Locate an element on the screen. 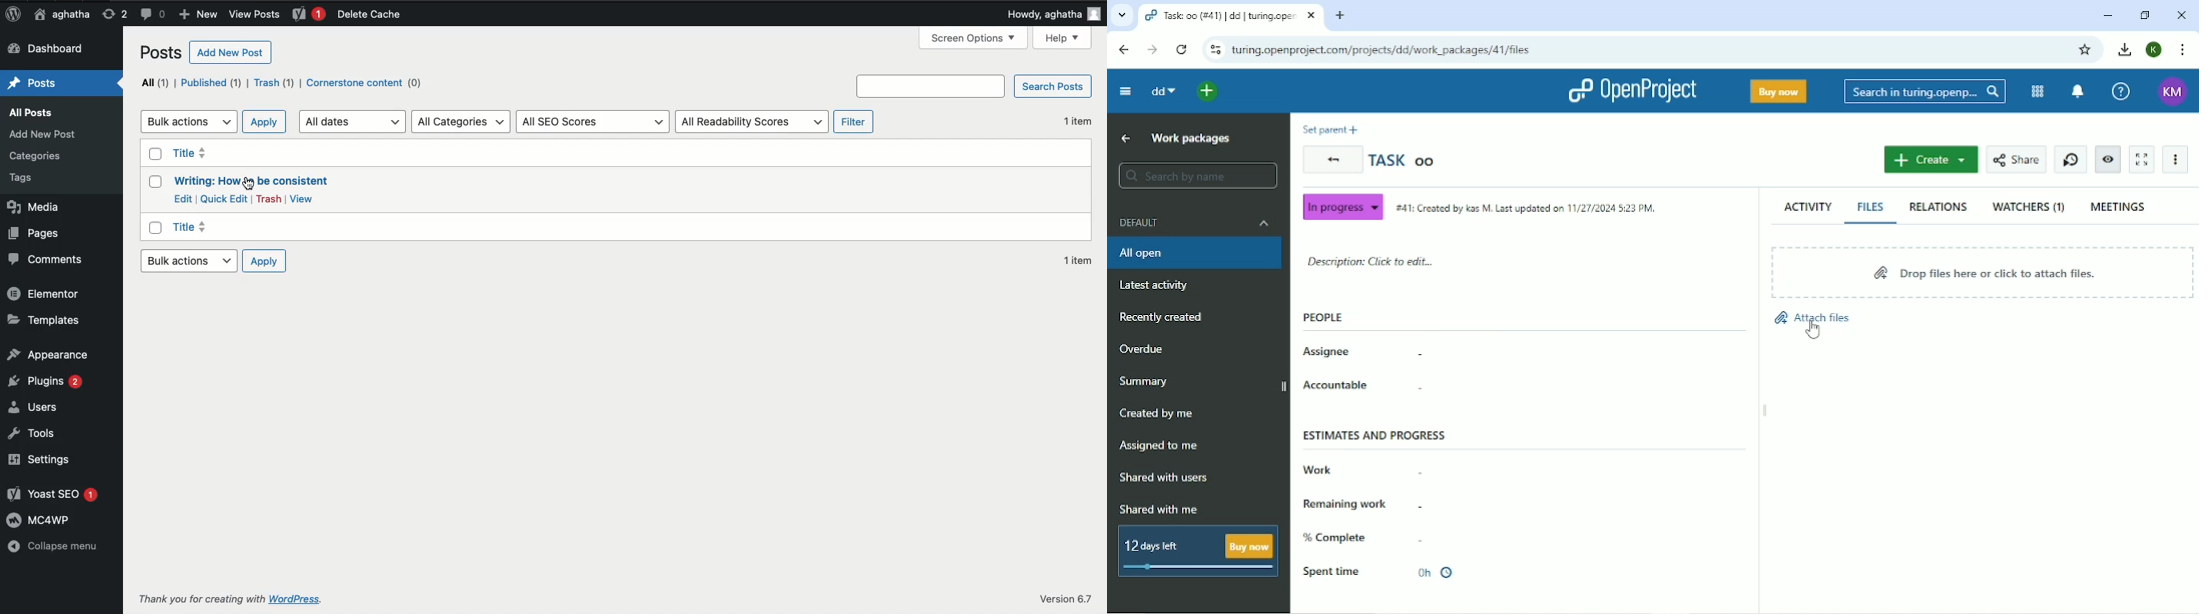 The width and height of the screenshot is (2212, 616). Users is located at coordinates (34, 406).